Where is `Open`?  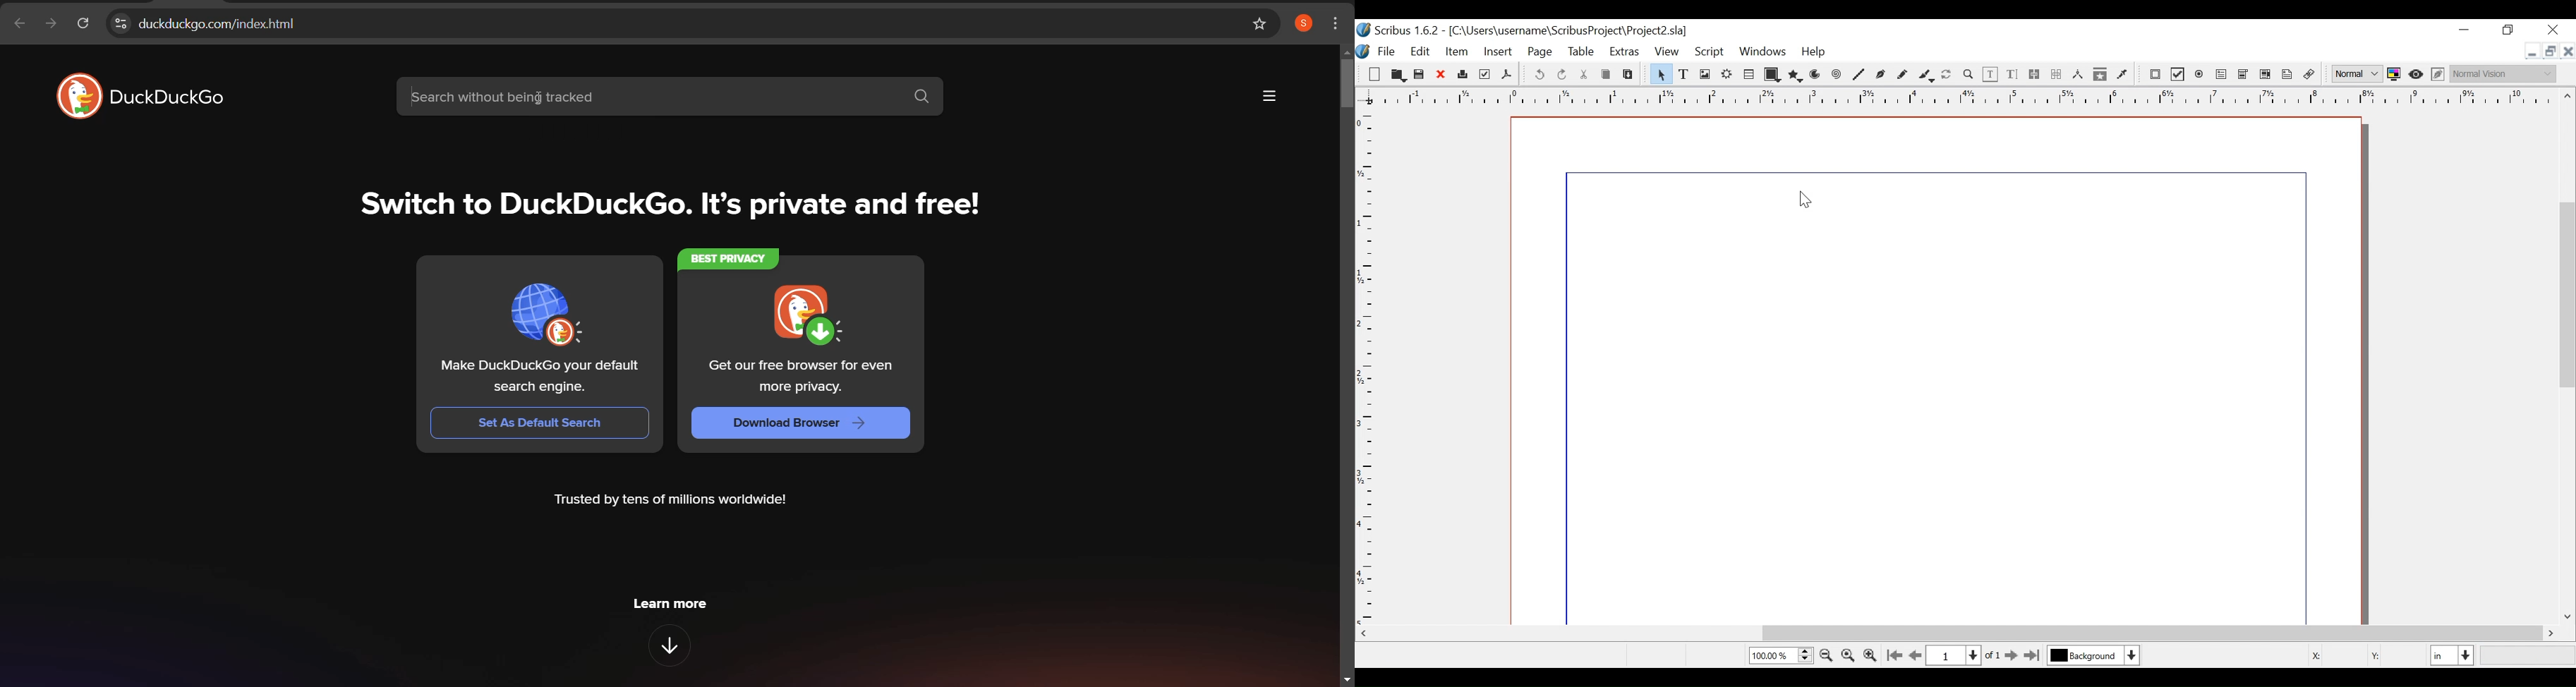 Open is located at coordinates (1397, 75).